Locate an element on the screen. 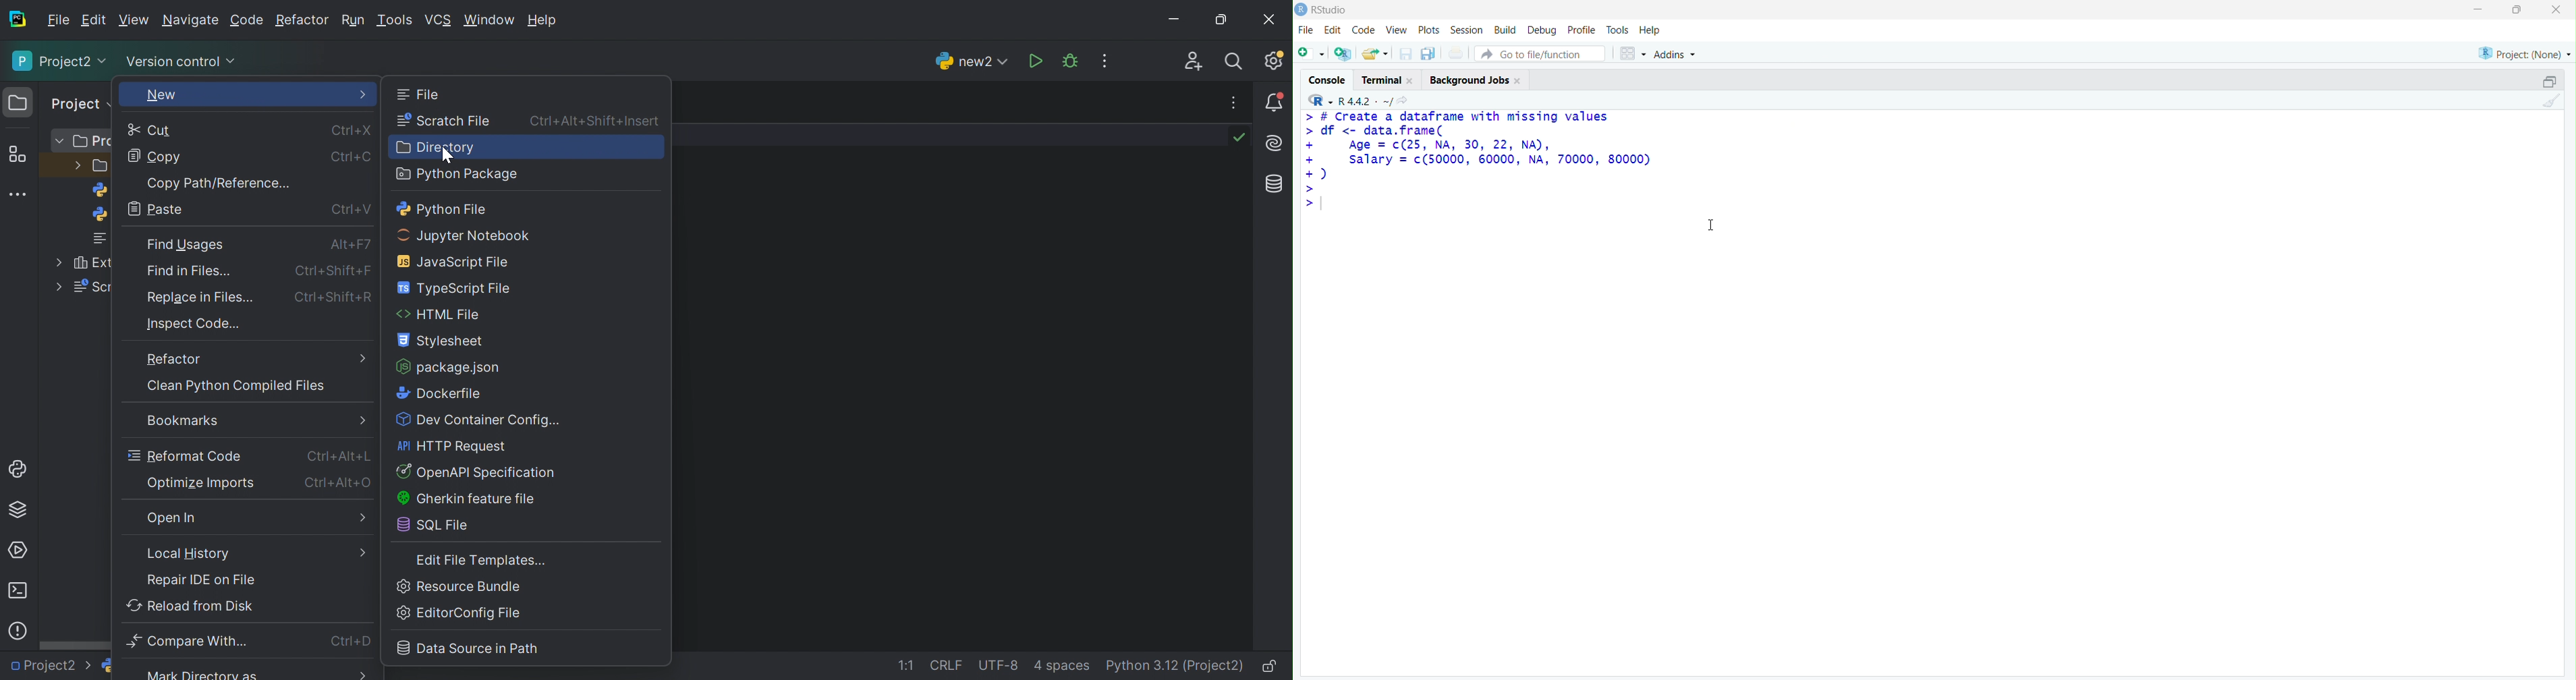 This screenshot has height=700, width=2576. Refactor is located at coordinates (175, 358).